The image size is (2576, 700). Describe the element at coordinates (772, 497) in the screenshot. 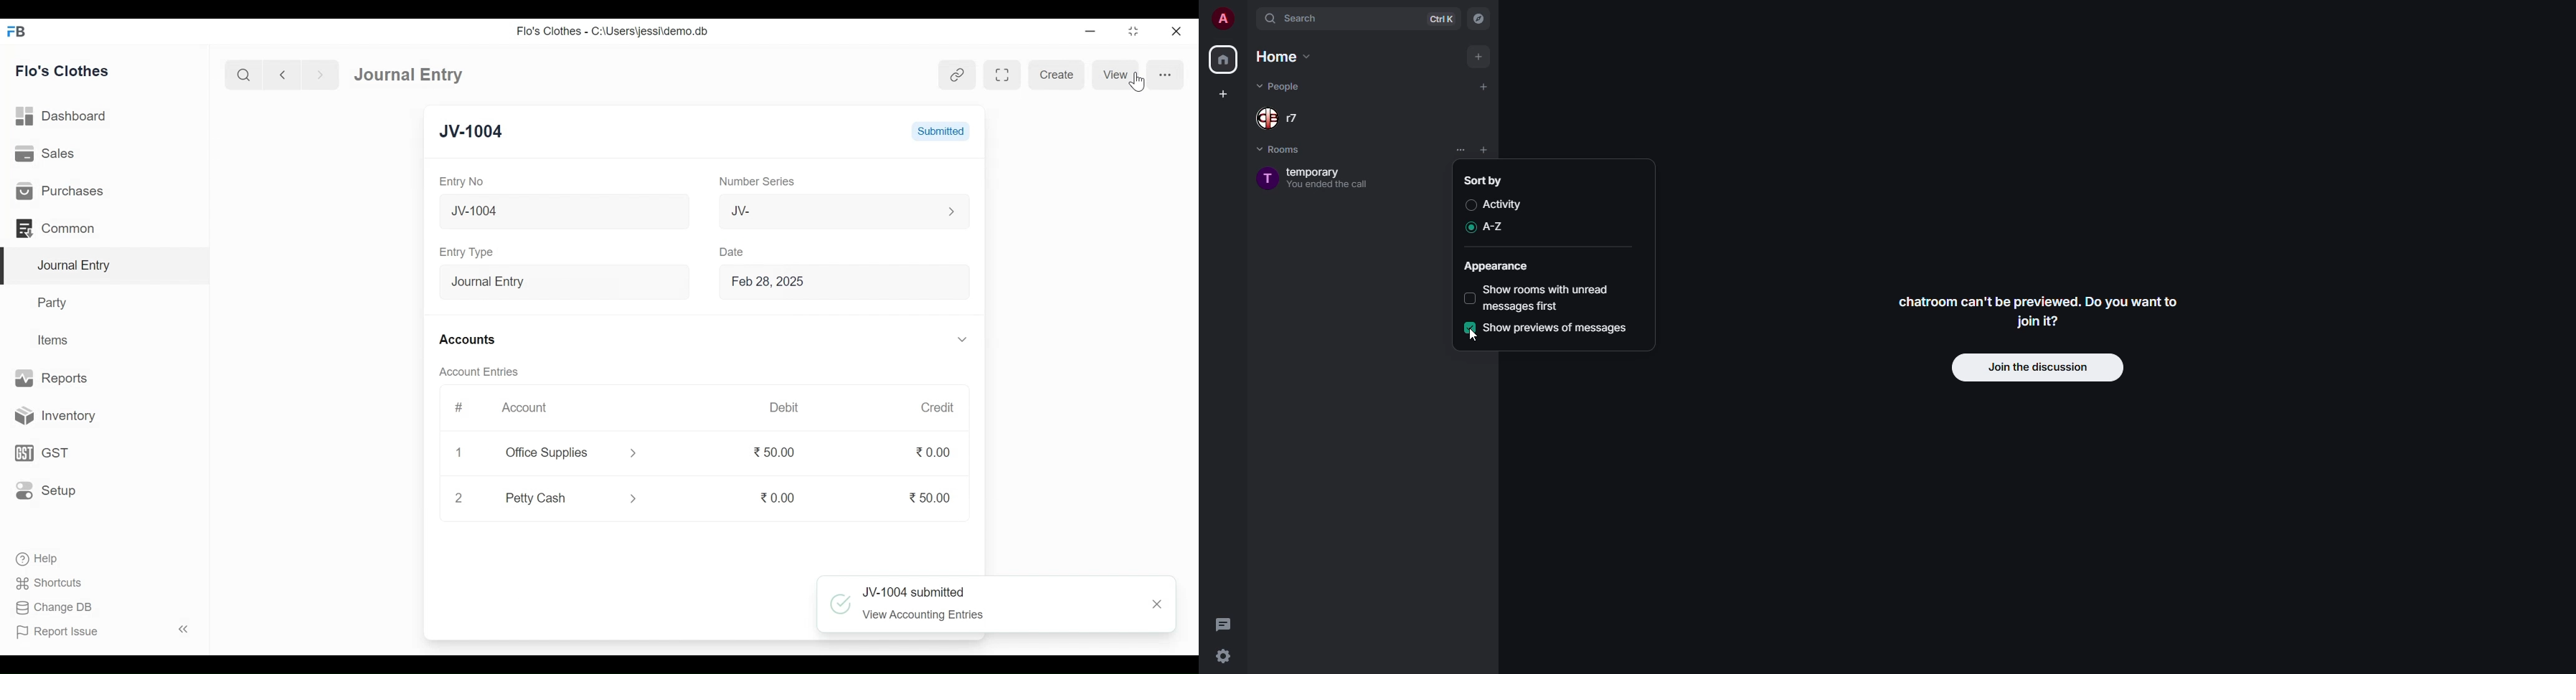

I see `0.00` at that location.